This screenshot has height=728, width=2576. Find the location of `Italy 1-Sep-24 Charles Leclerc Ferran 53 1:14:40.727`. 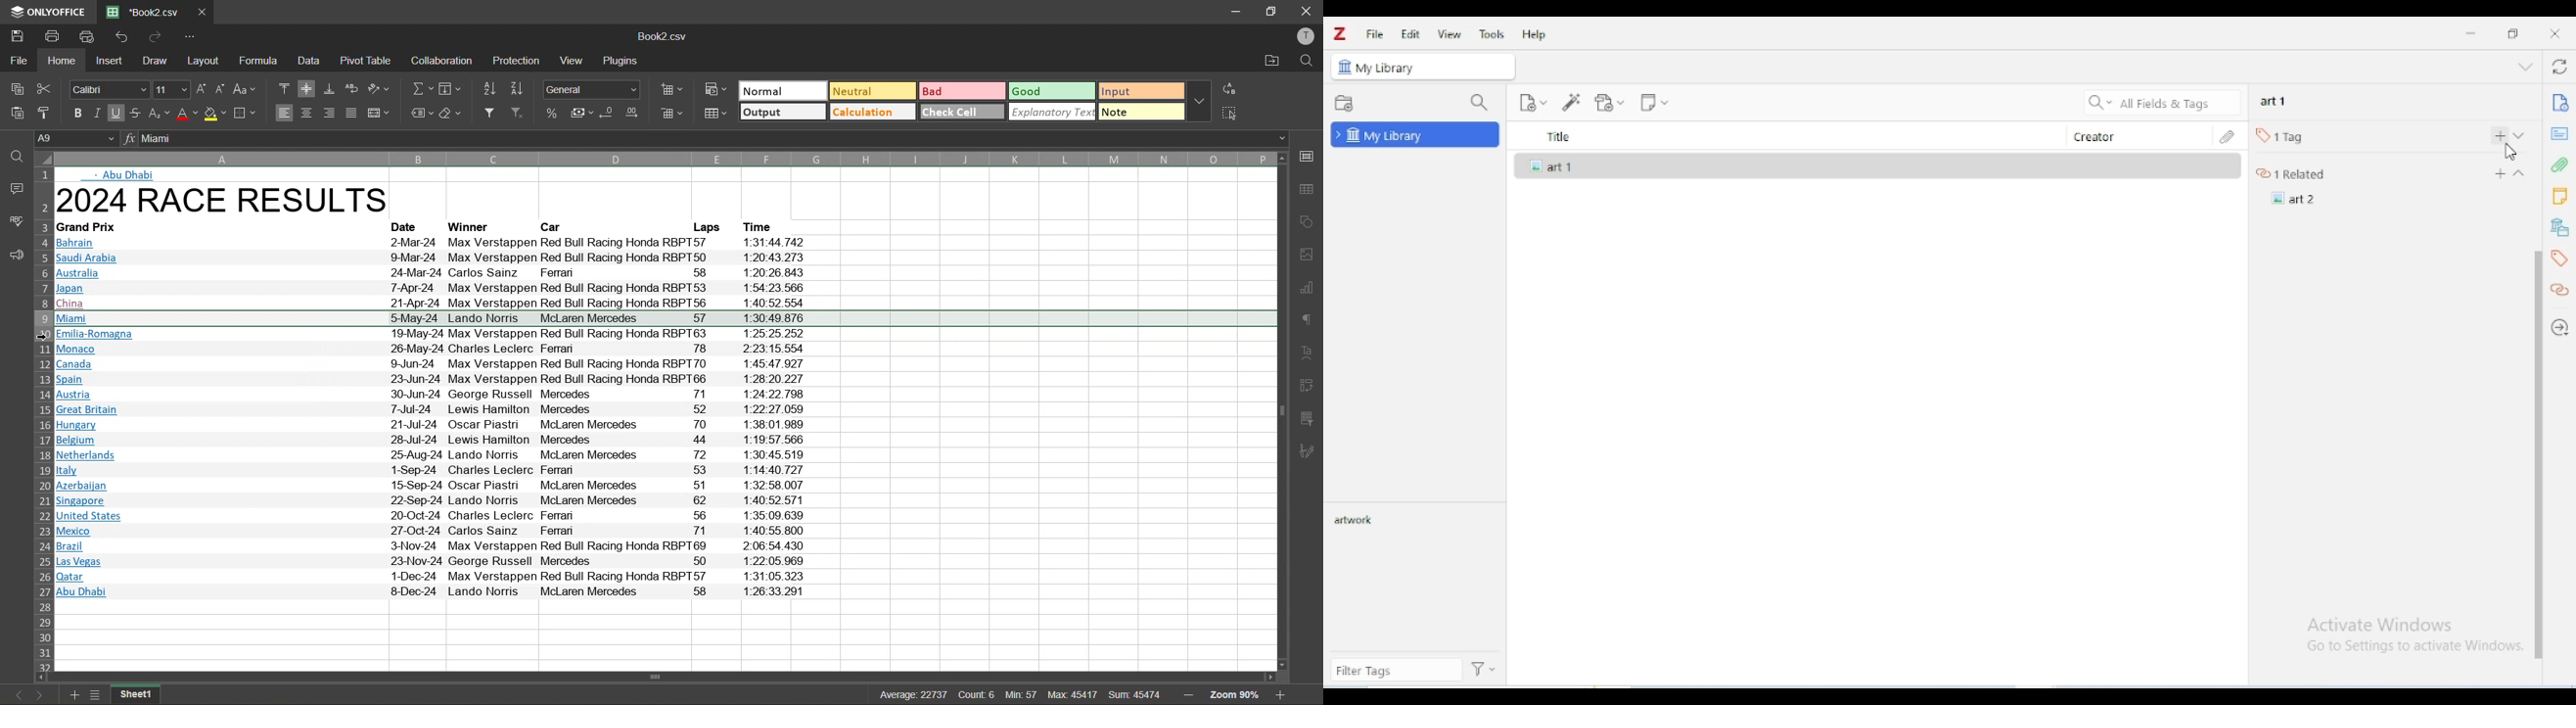

Italy 1-Sep-24 Charles Leclerc Ferran 53 1:14:40.727 is located at coordinates (431, 470).